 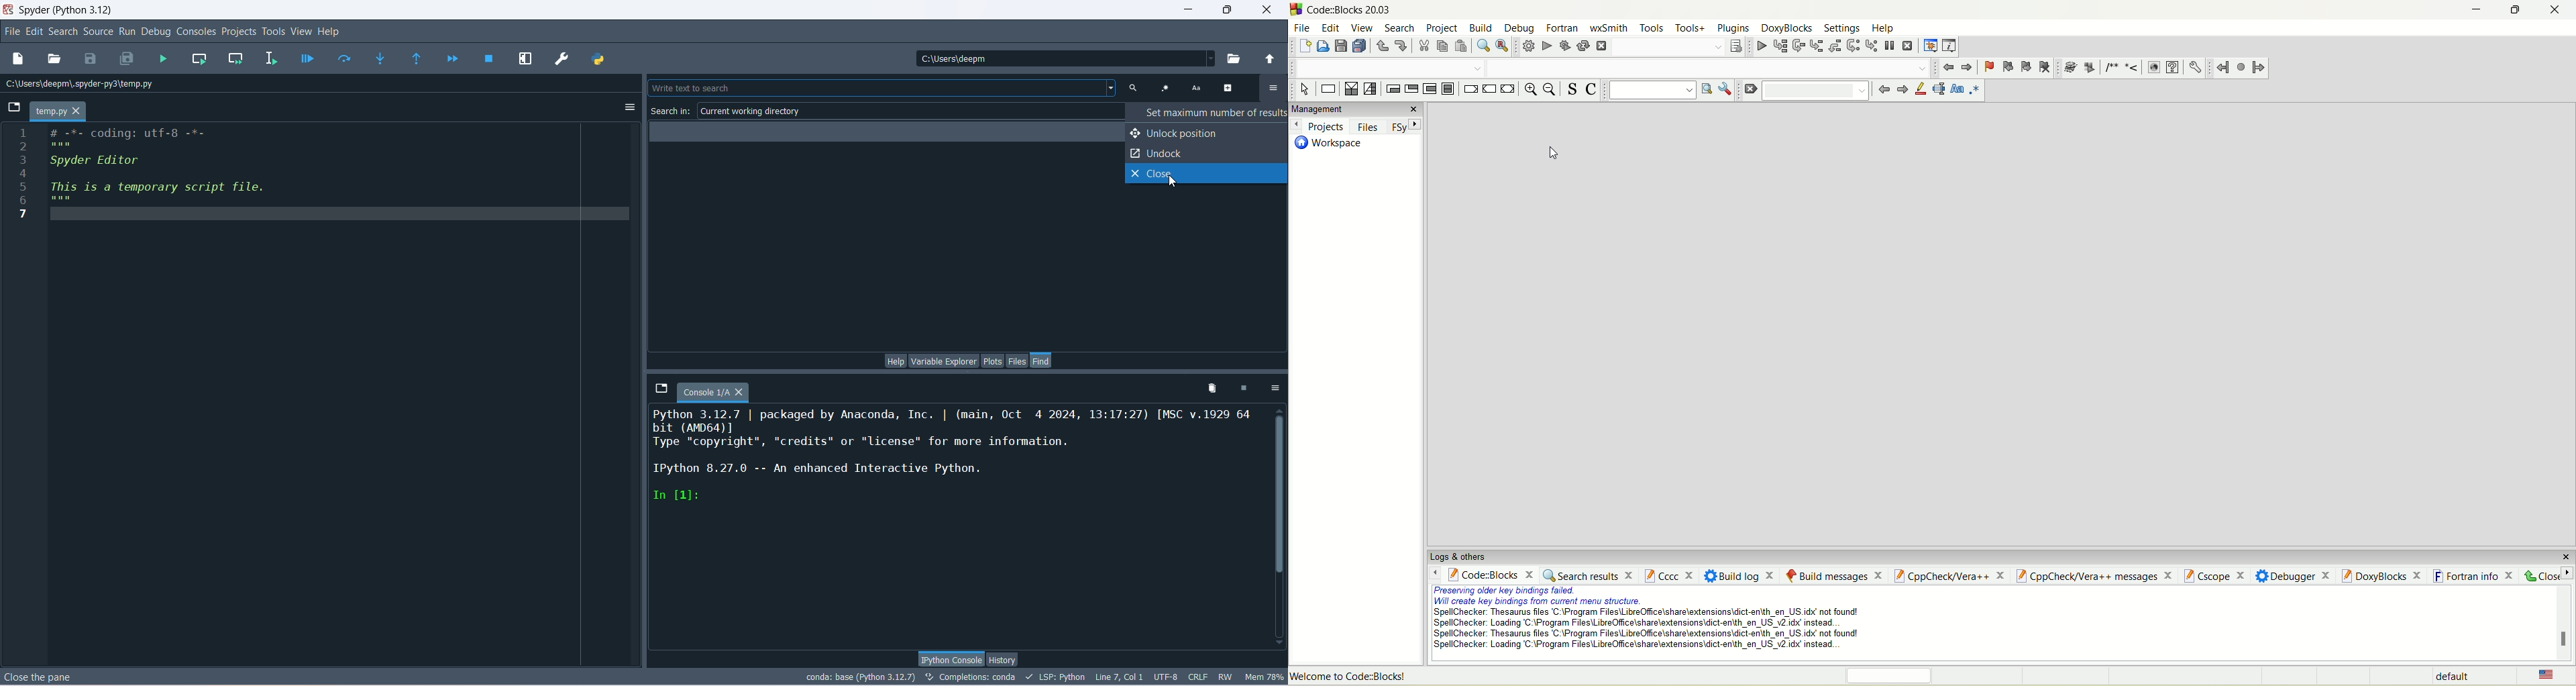 I want to click on highlight, so click(x=1919, y=92).